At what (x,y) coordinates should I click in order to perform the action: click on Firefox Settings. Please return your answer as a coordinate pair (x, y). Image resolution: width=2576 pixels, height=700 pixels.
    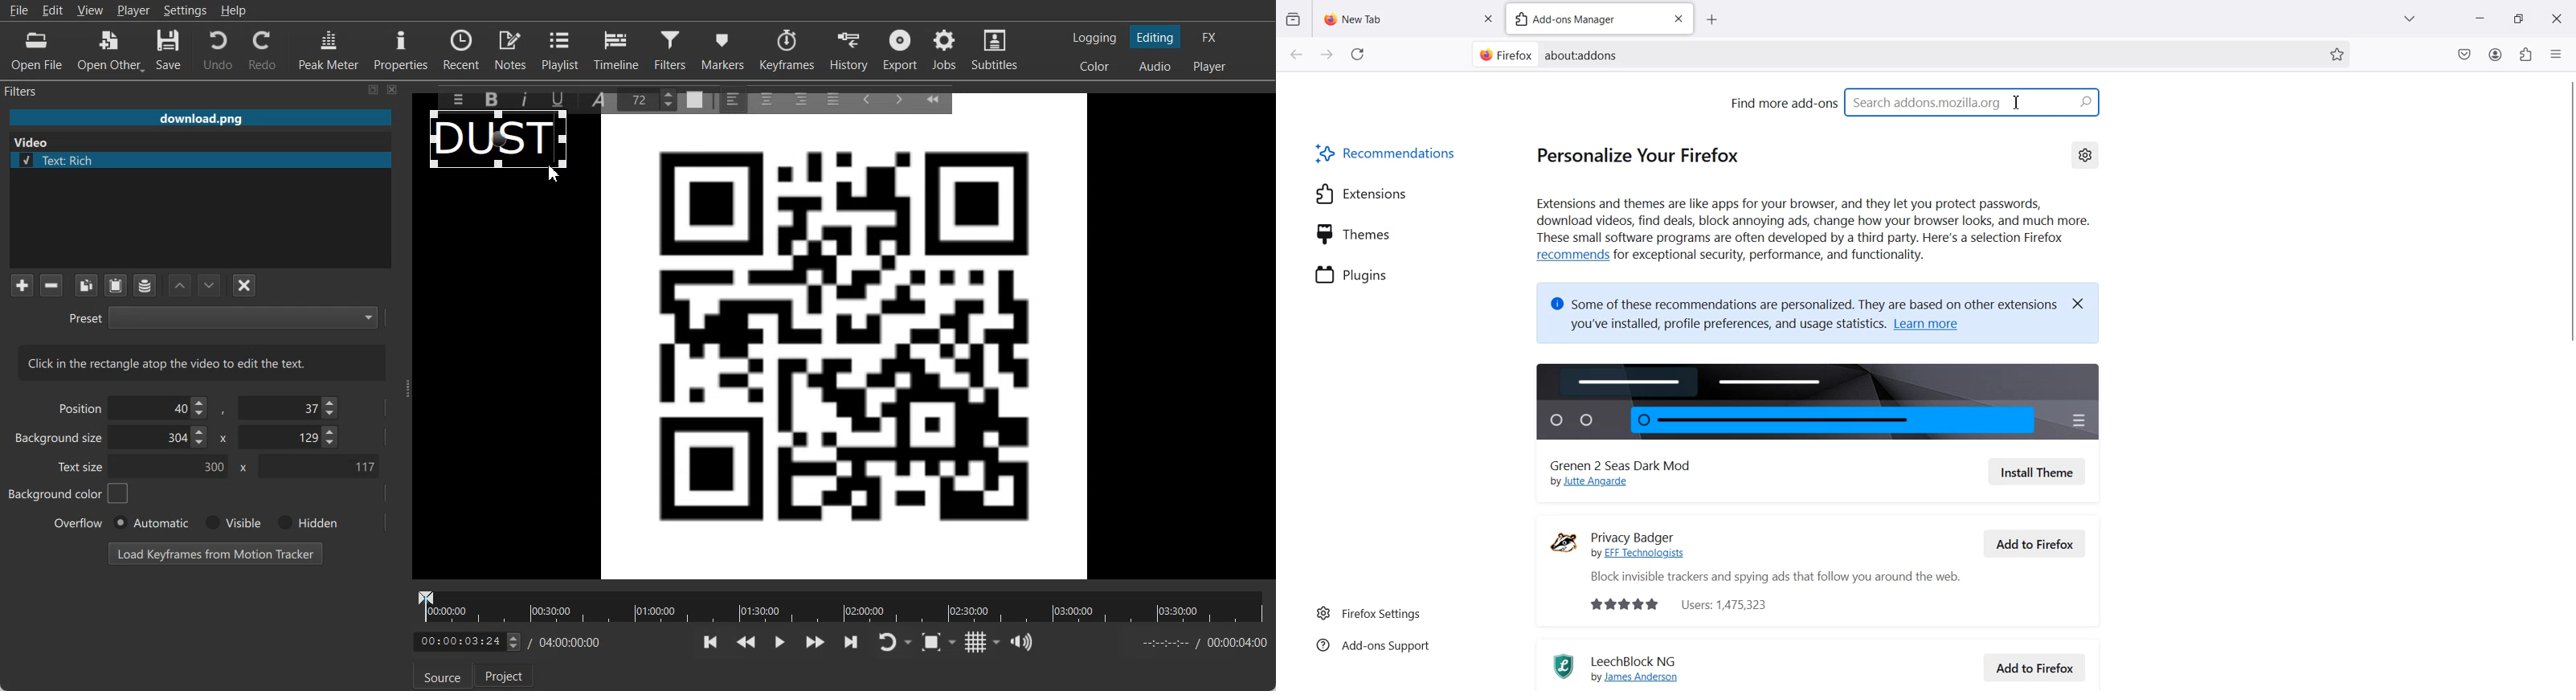
    Looking at the image, I should click on (1369, 612).